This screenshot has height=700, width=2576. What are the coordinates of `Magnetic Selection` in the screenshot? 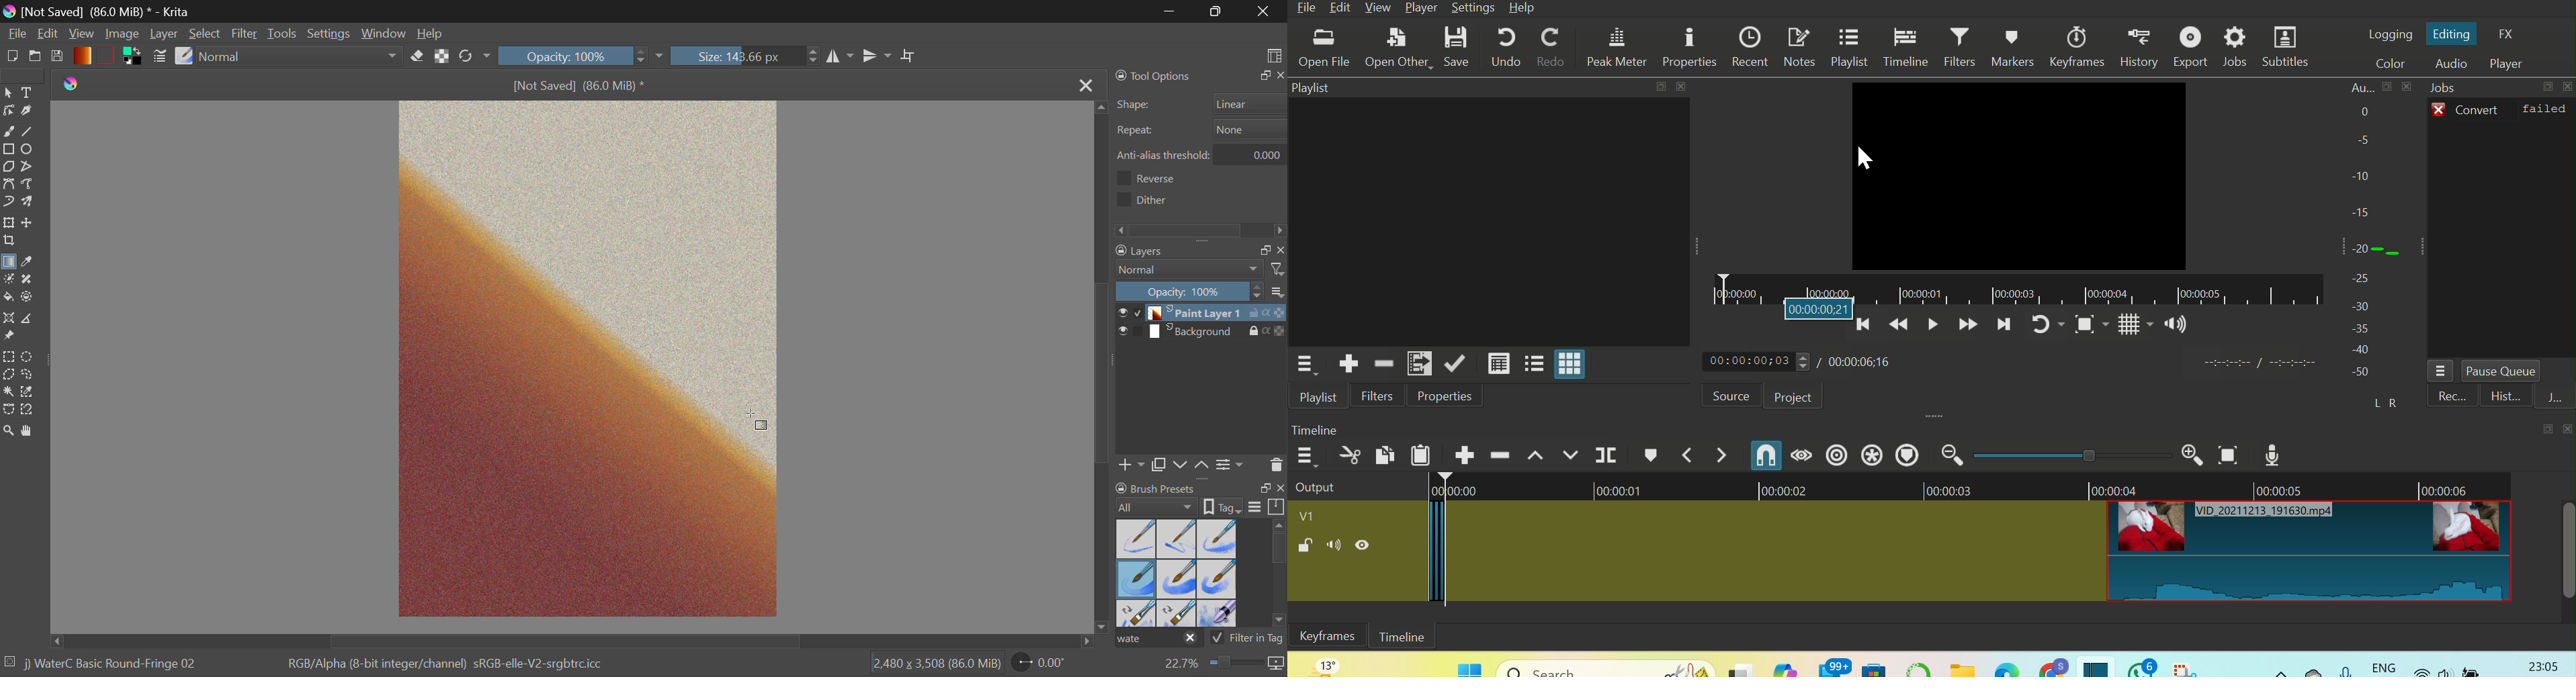 It's located at (28, 411).